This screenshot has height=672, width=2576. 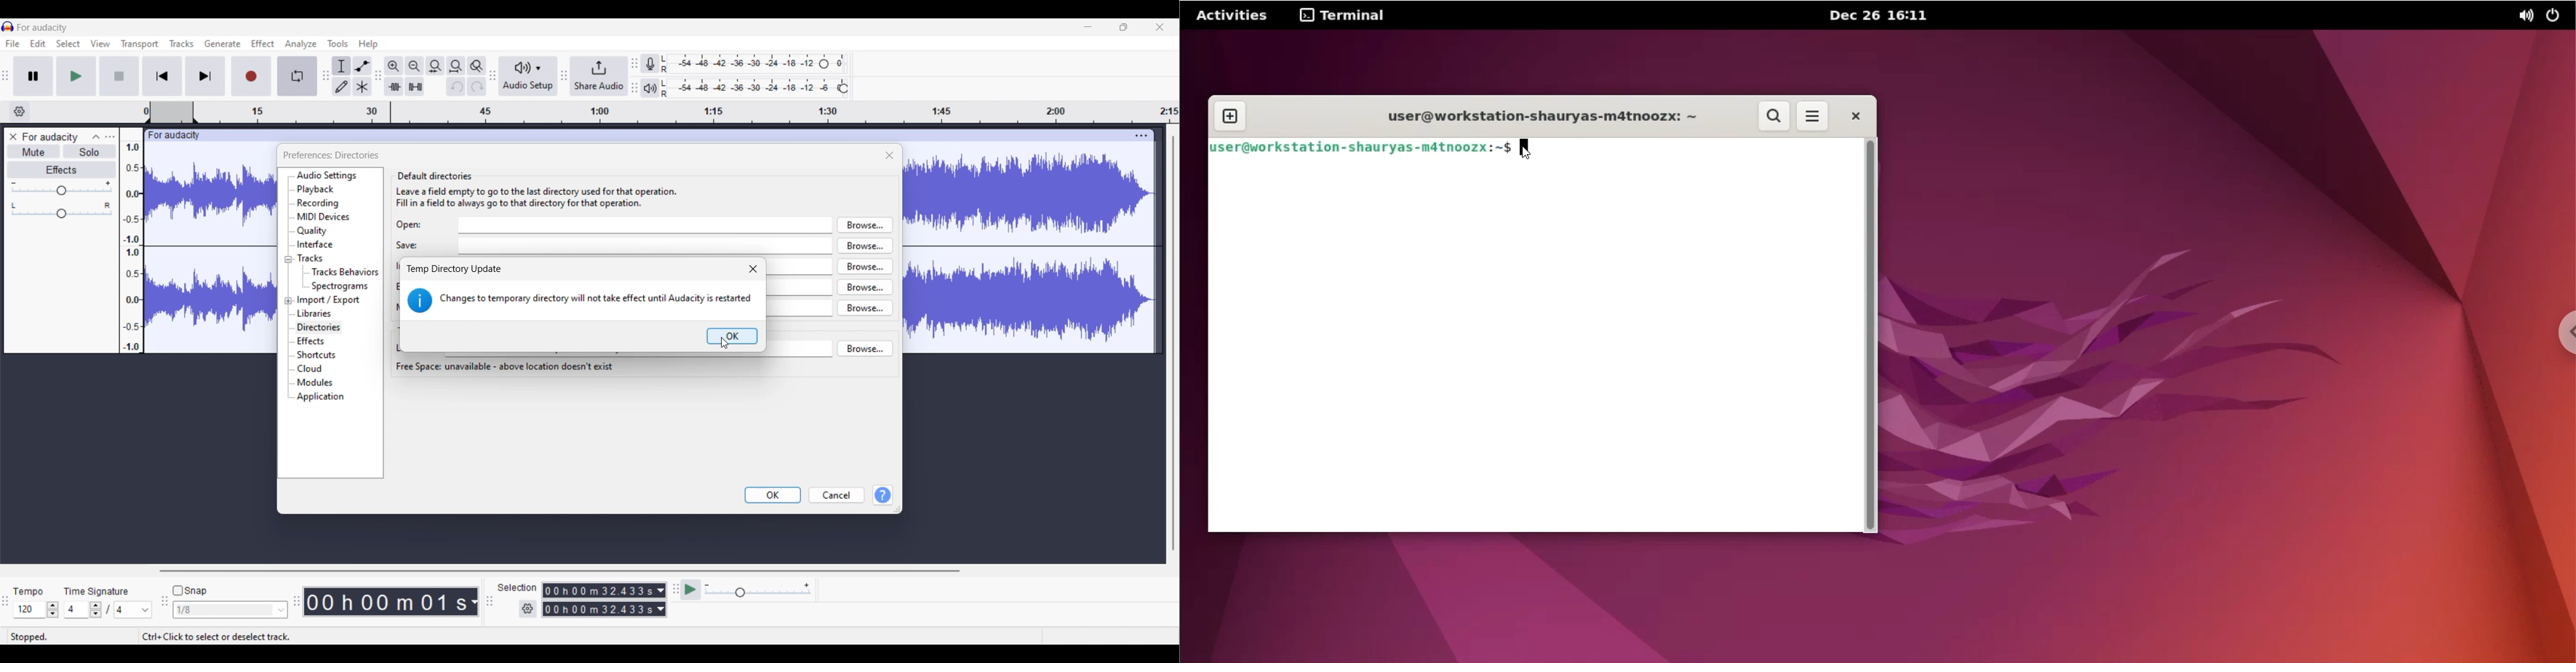 I want to click on browse, so click(x=866, y=308).